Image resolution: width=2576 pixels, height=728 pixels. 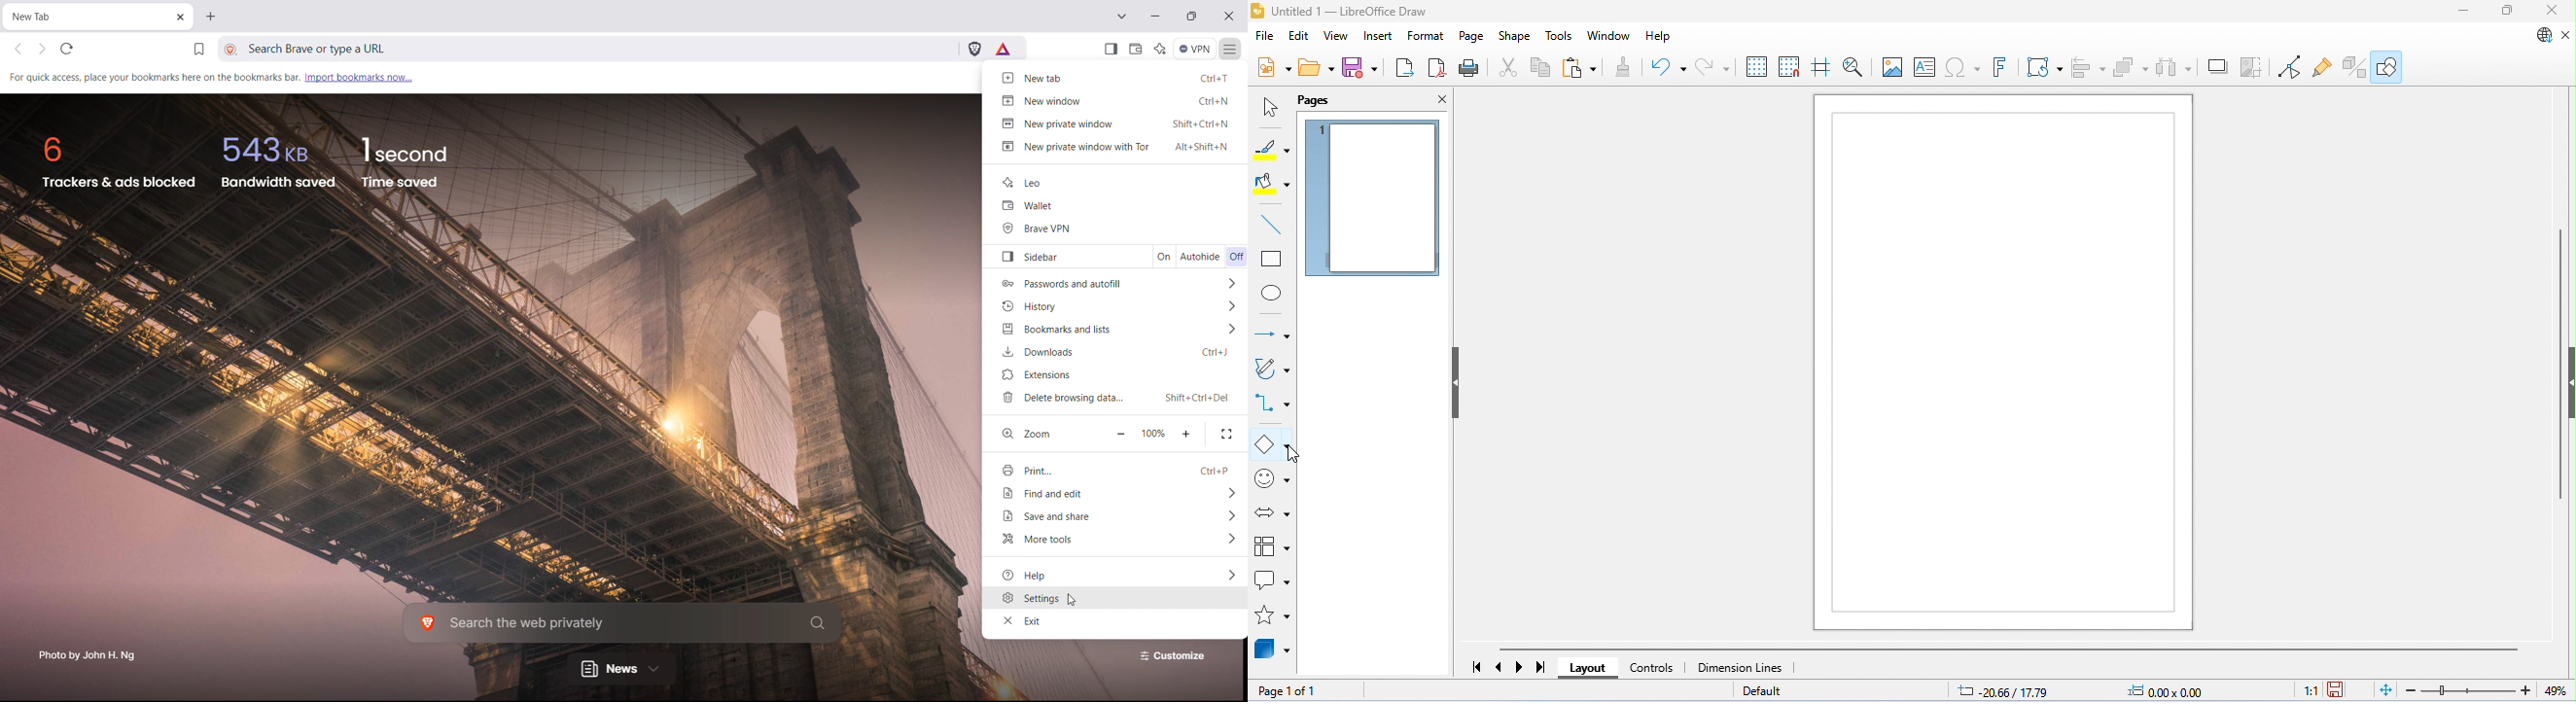 What do you see at coordinates (2389, 66) in the screenshot?
I see `show draw functions` at bounding box center [2389, 66].